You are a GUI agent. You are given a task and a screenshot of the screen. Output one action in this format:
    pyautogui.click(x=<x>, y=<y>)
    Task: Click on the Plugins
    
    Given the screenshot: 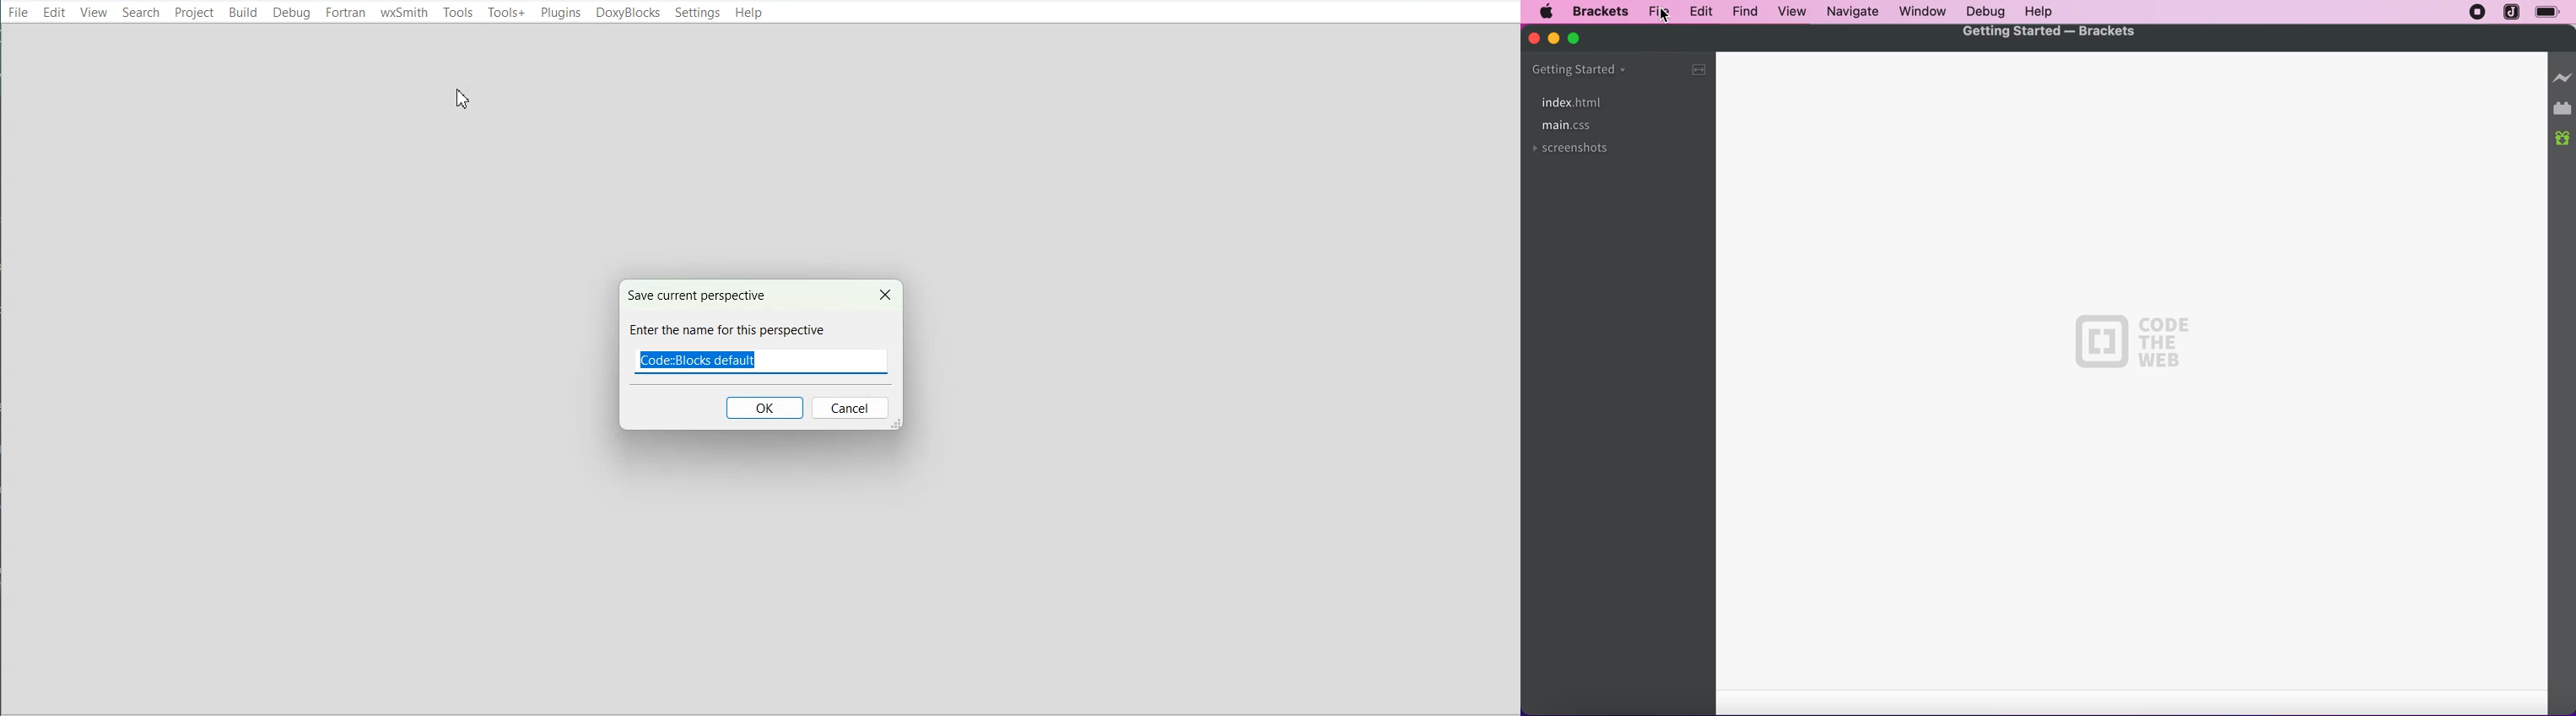 What is the action you would take?
    pyautogui.click(x=560, y=13)
    